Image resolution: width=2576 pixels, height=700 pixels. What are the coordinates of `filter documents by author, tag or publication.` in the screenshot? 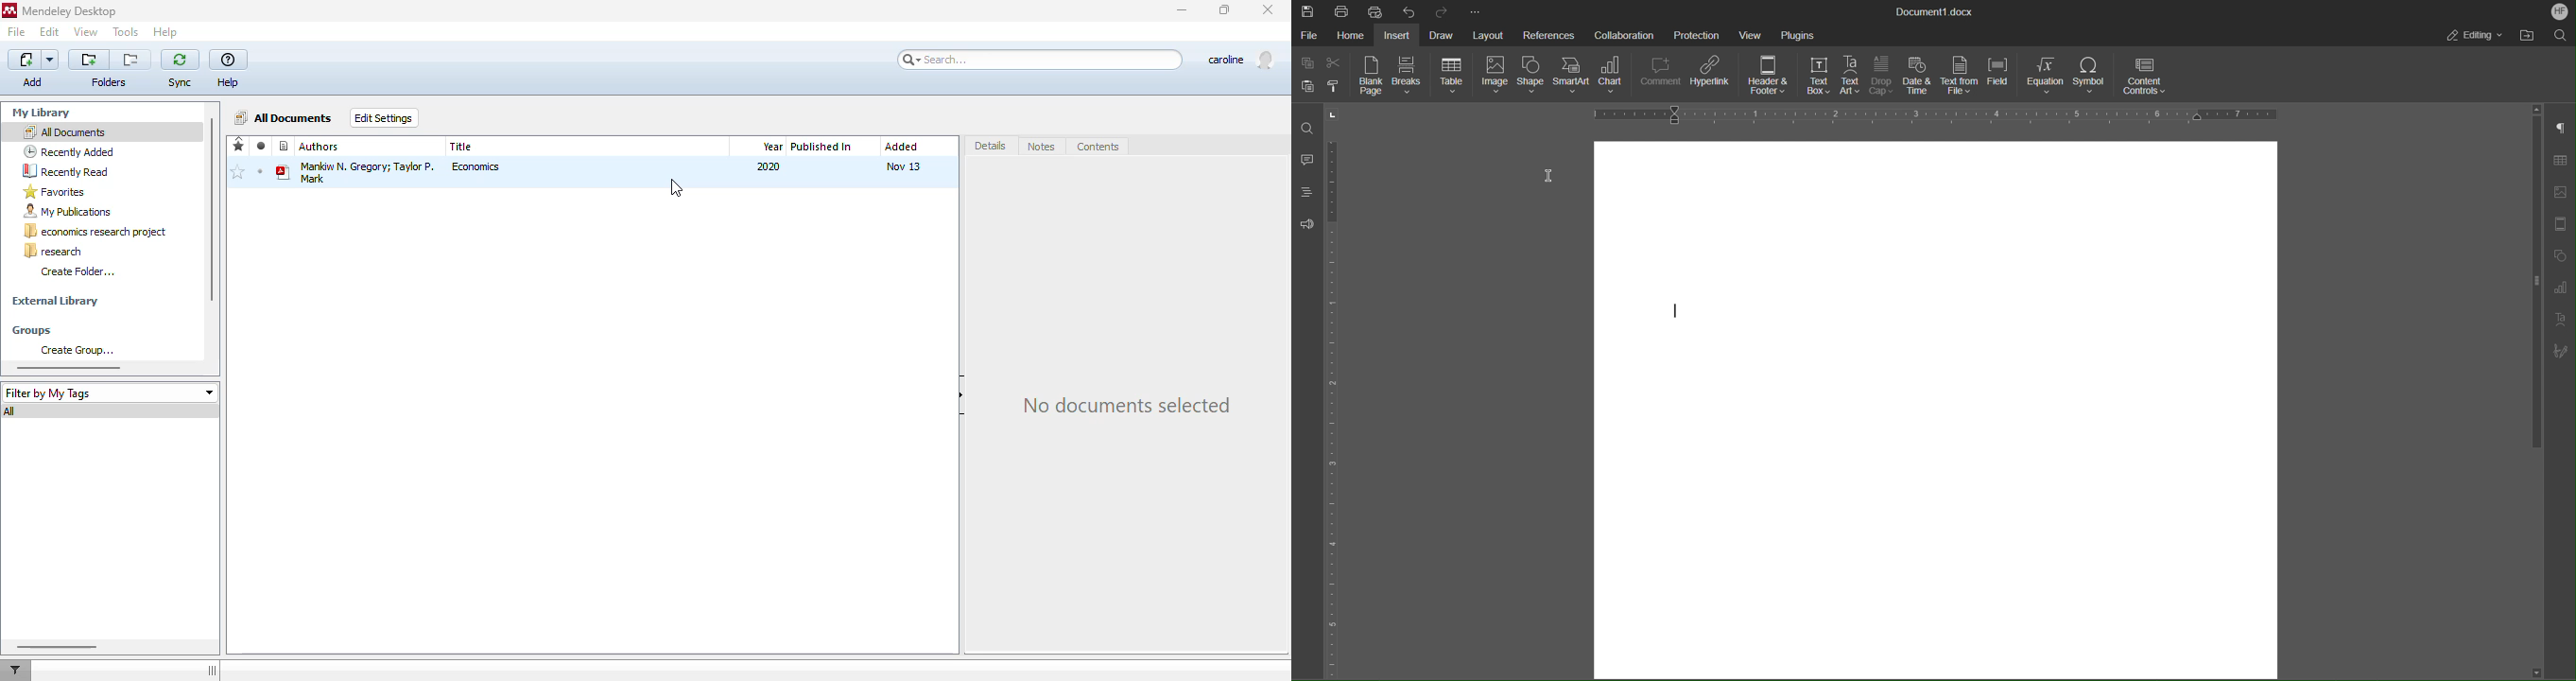 It's located at (15, 671).